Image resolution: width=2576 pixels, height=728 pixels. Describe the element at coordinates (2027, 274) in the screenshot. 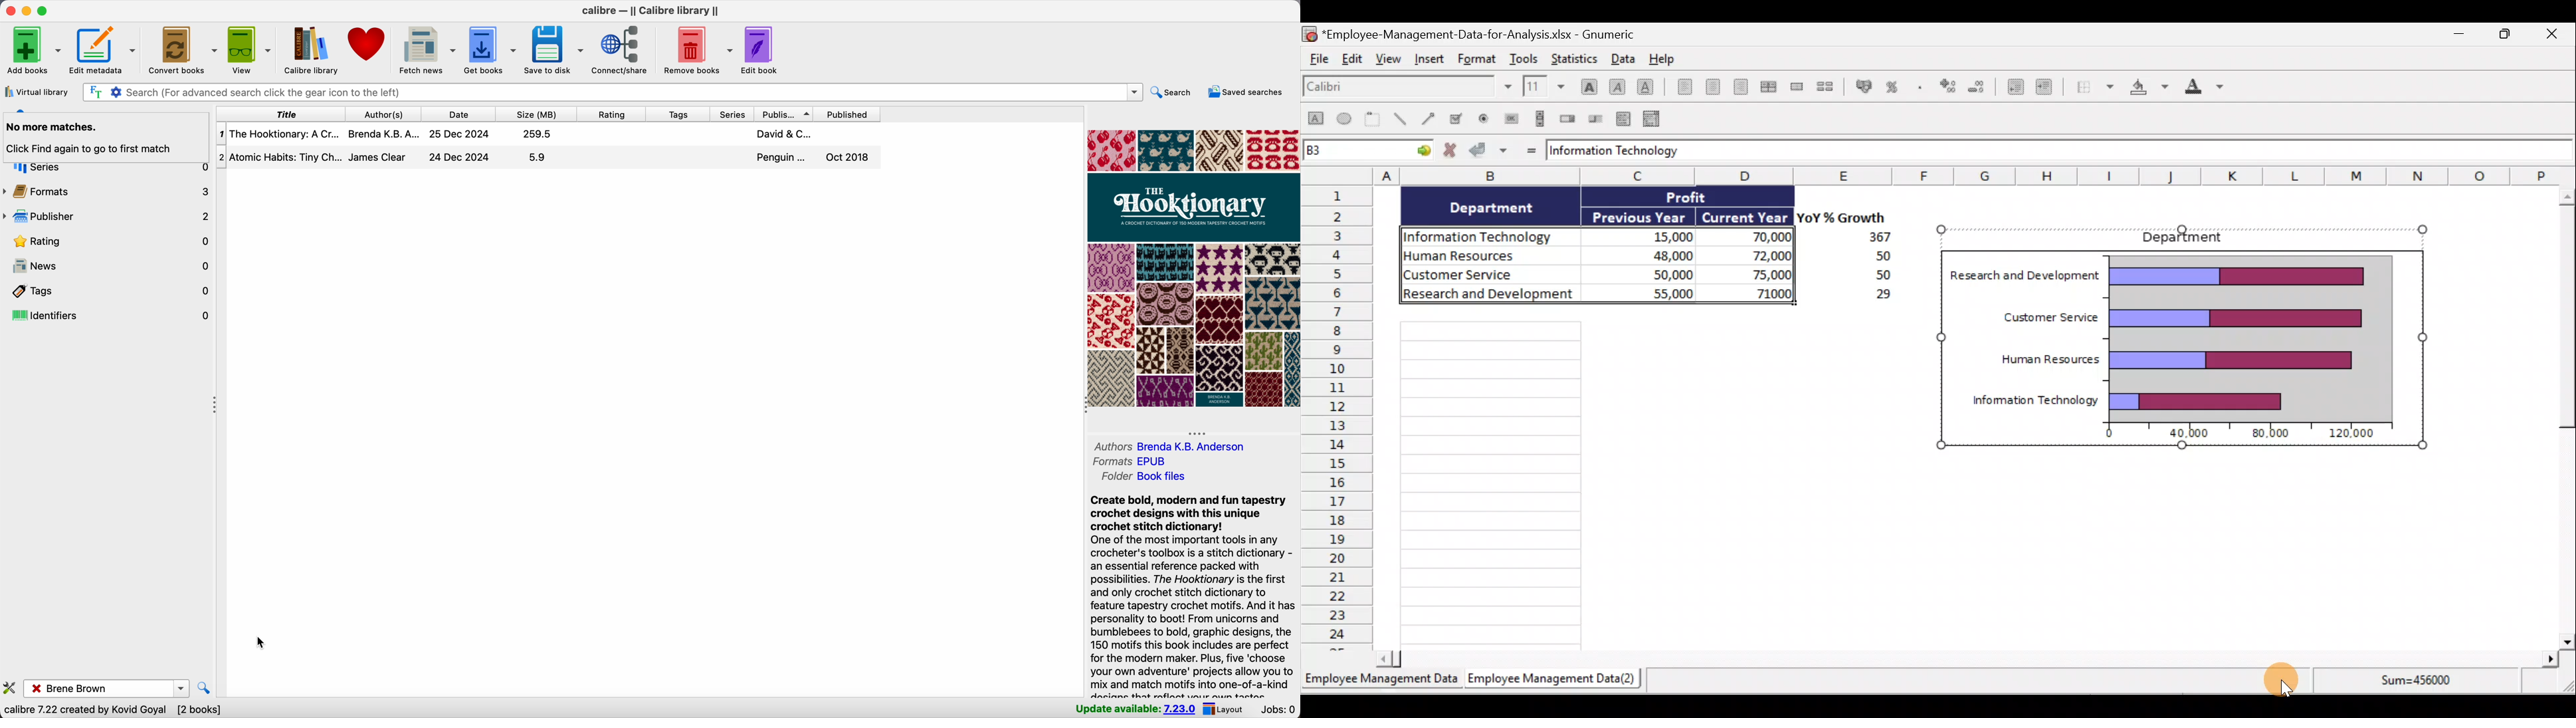

I see `Research and Development` at that location.